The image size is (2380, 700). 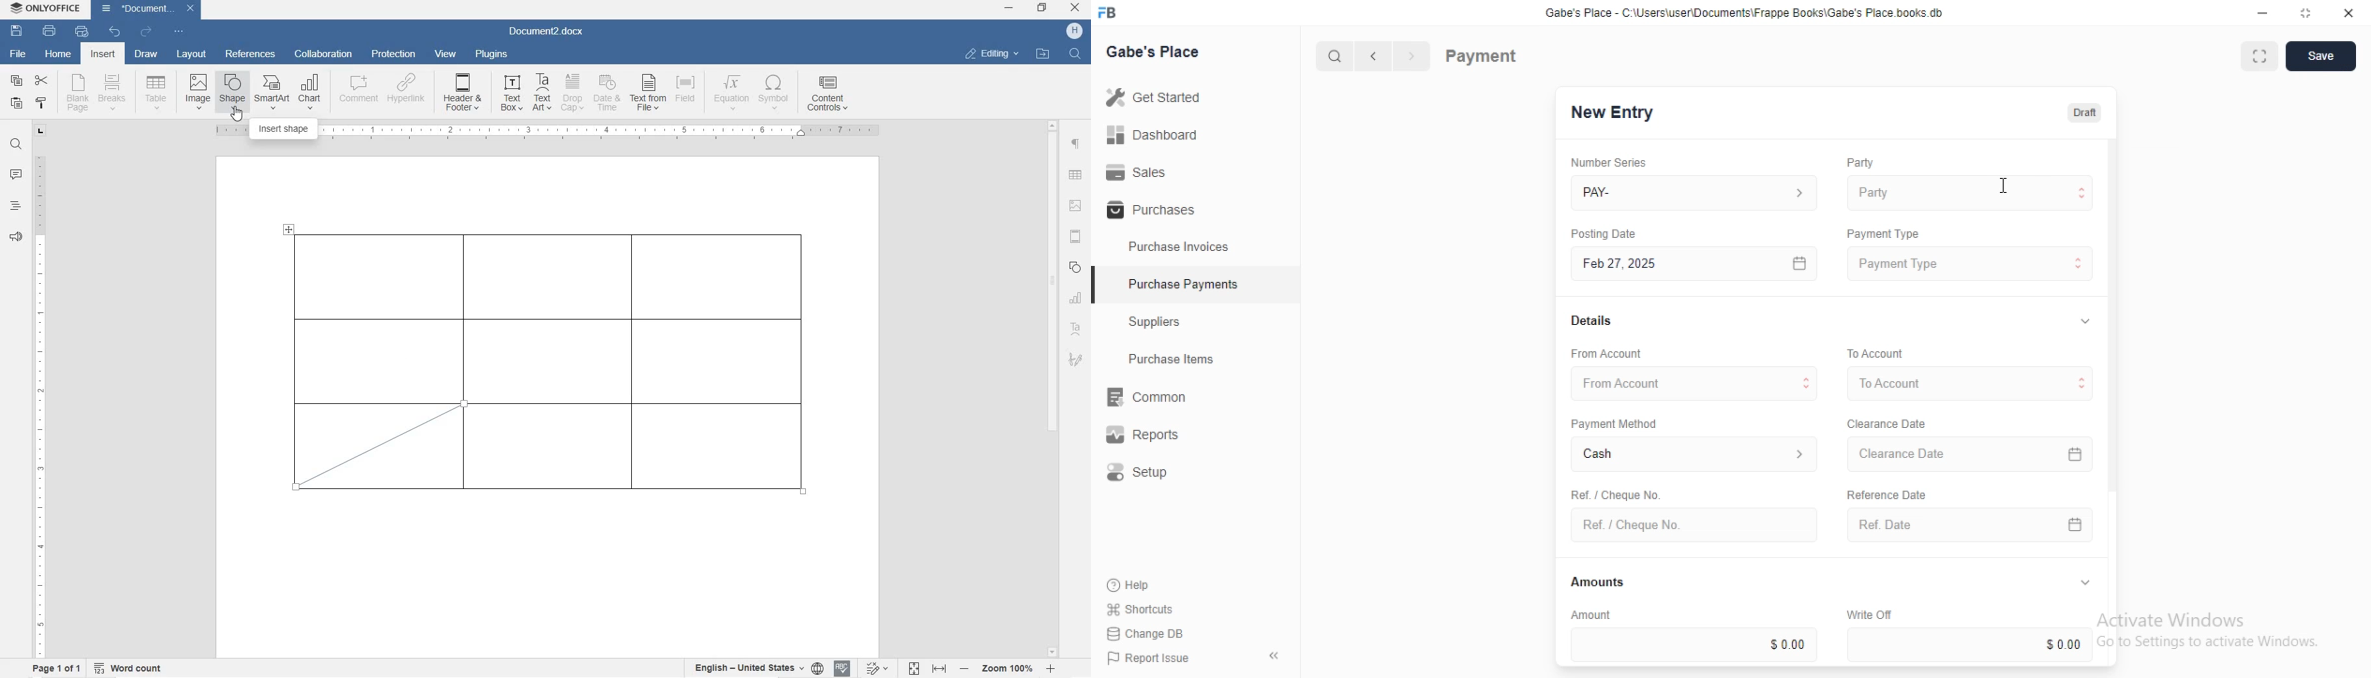 I want to click on Number Series, so click(x=1601, y=162).